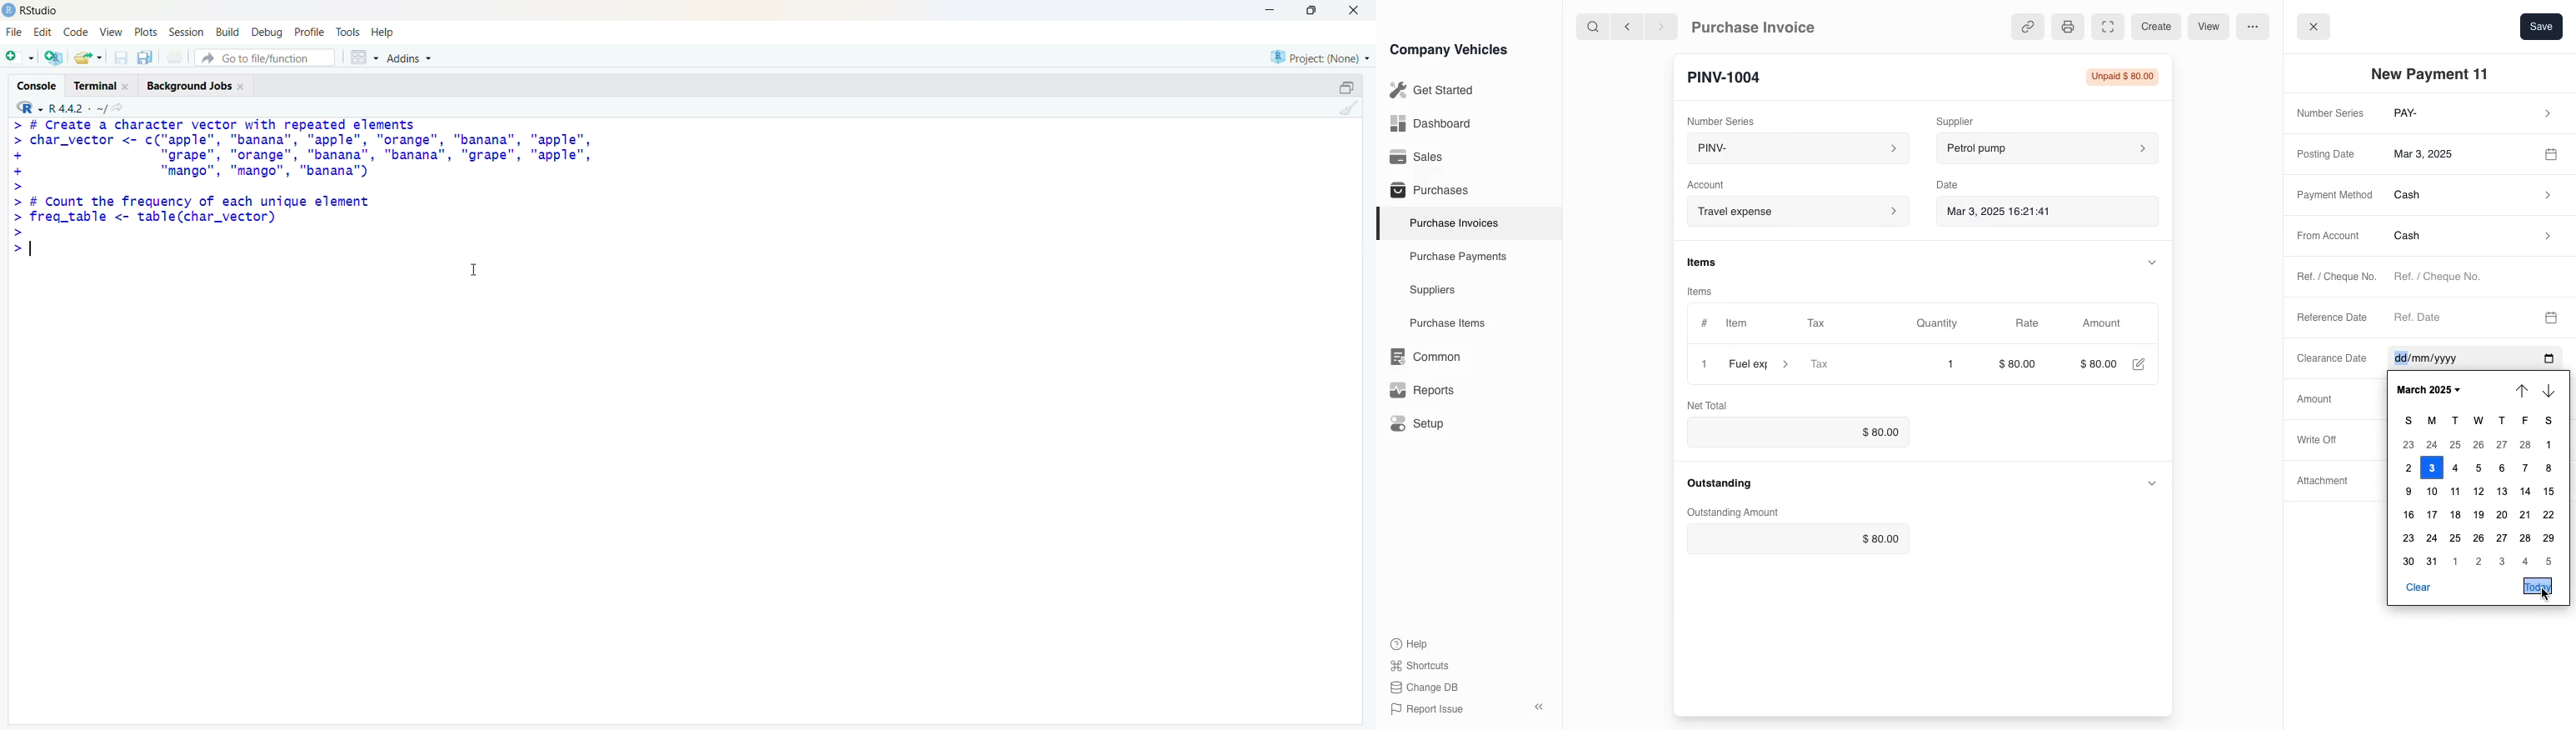 The height and width of the screenshot is (756, 2576). I want to click on Console, so click(39, 84).